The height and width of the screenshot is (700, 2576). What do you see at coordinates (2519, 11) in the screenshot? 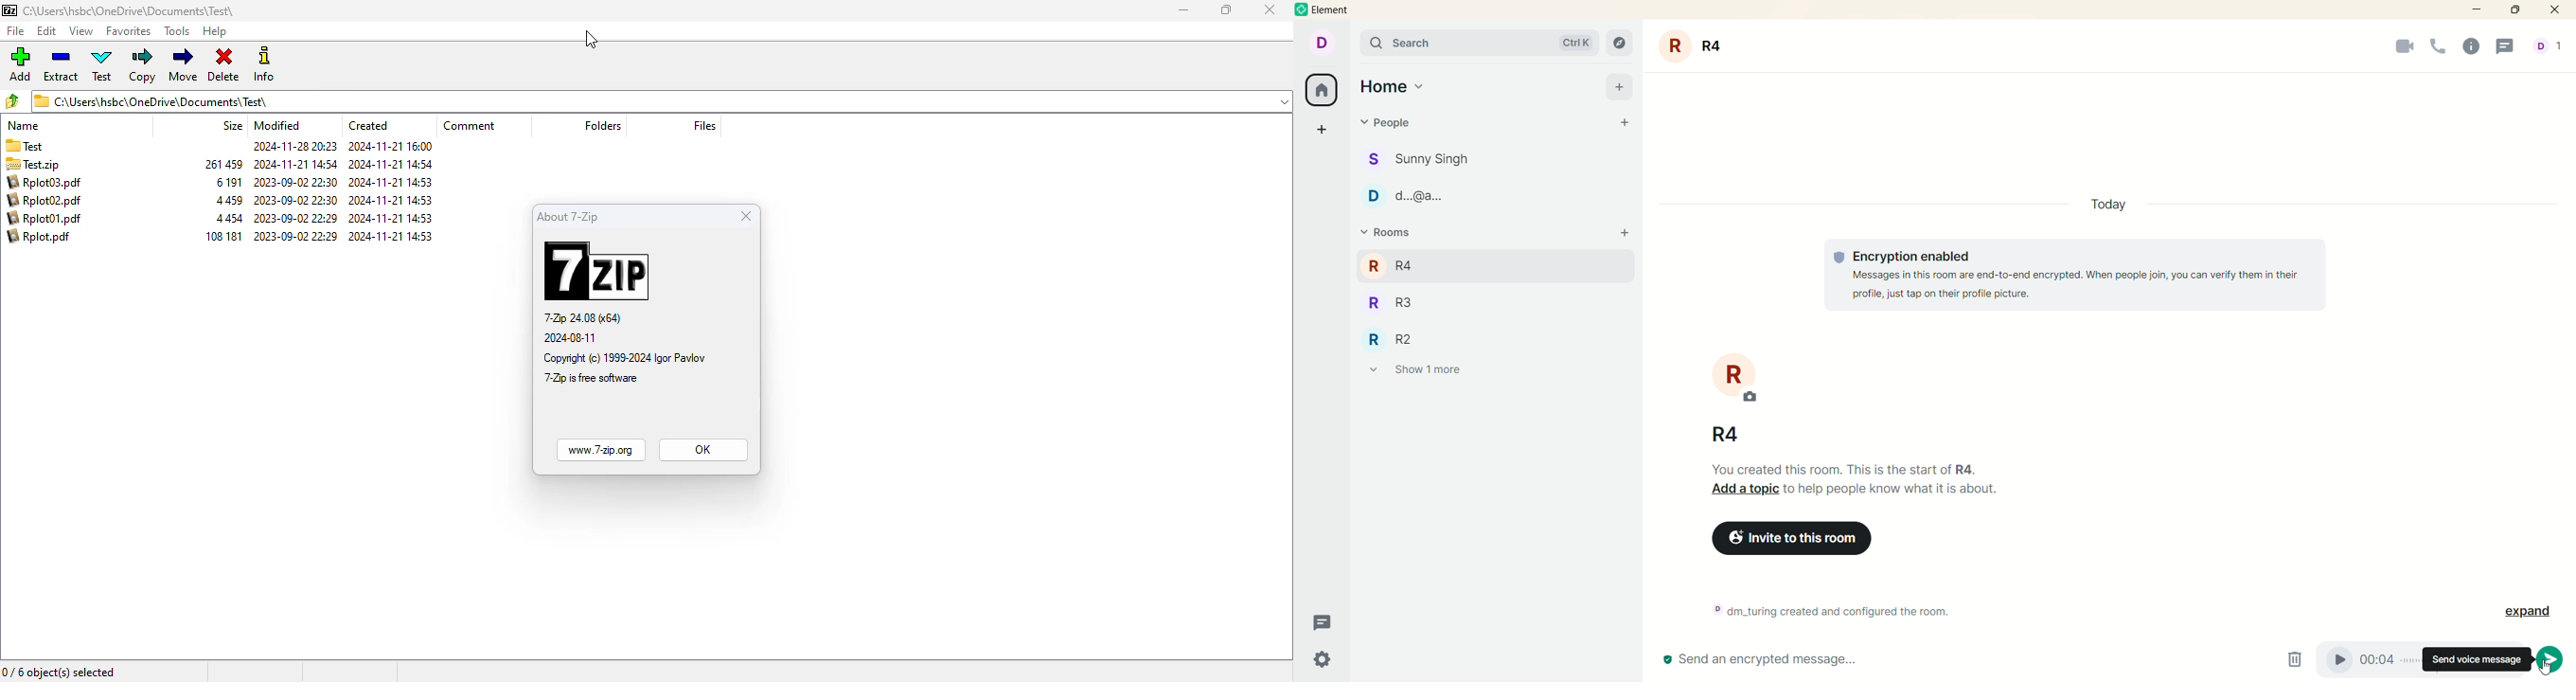
I see `maximize` at bounding box center [2519, 11].